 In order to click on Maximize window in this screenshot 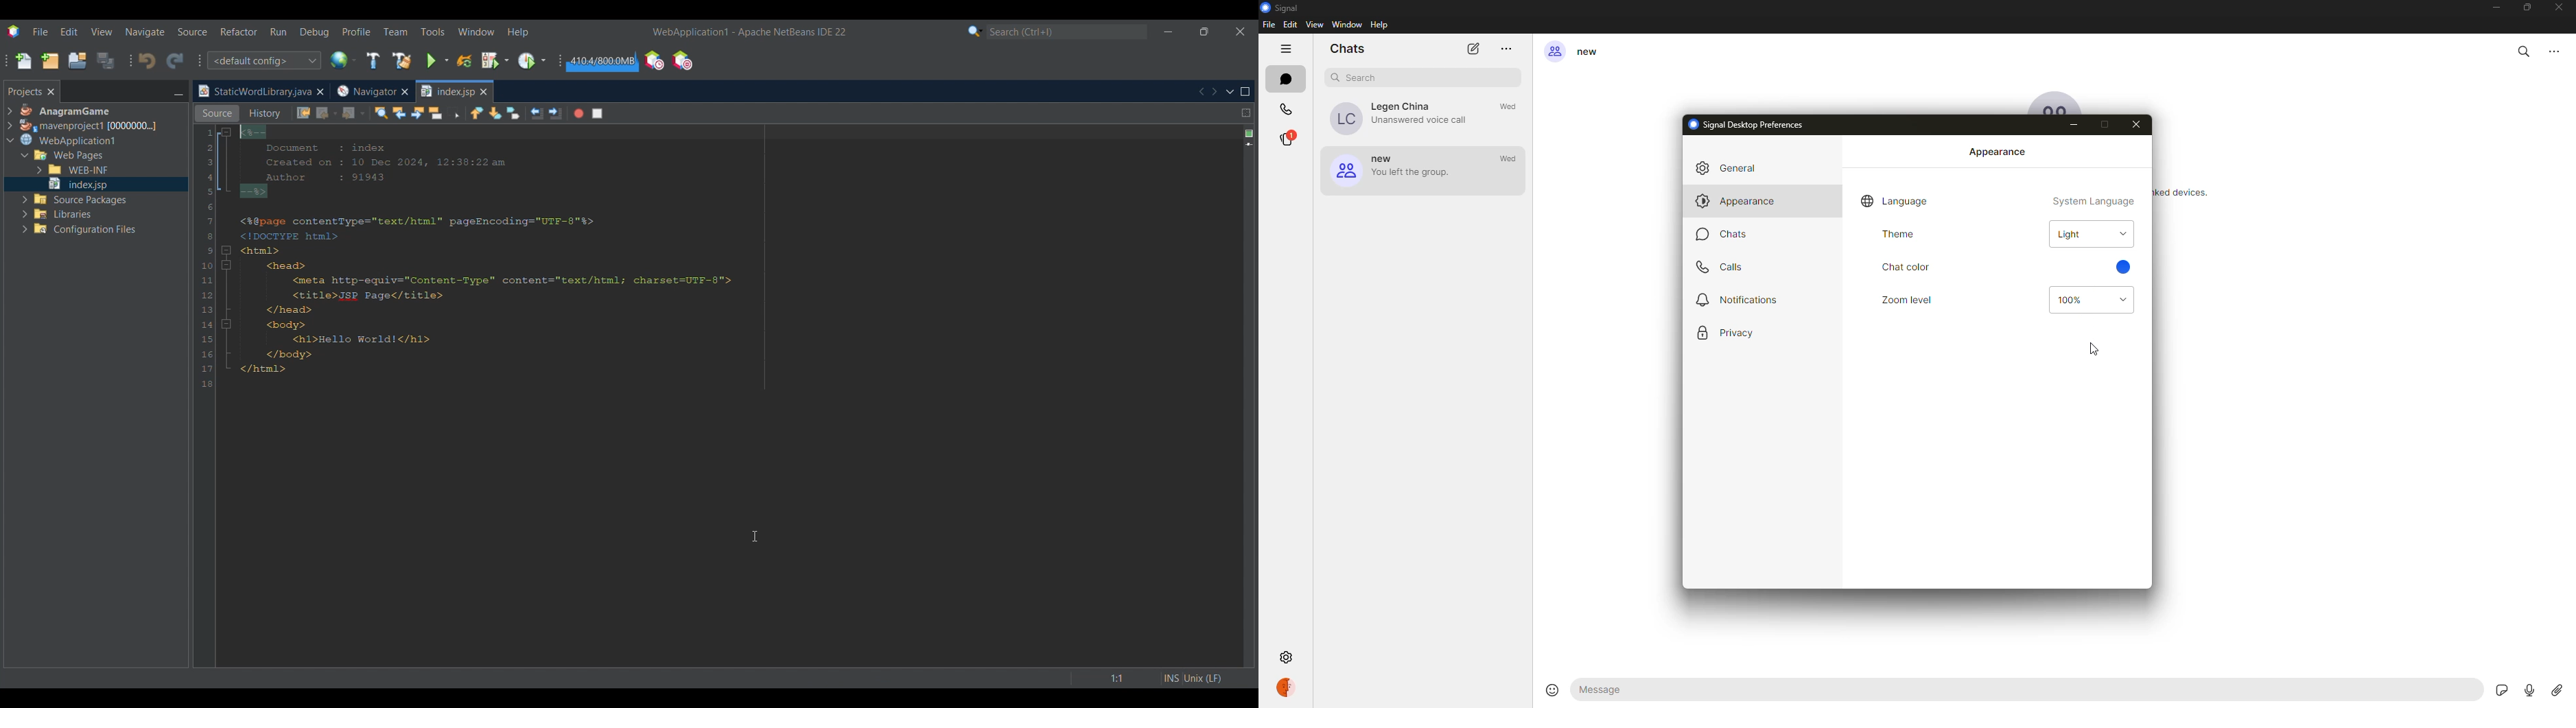, I will do `click(1246, 92)`.